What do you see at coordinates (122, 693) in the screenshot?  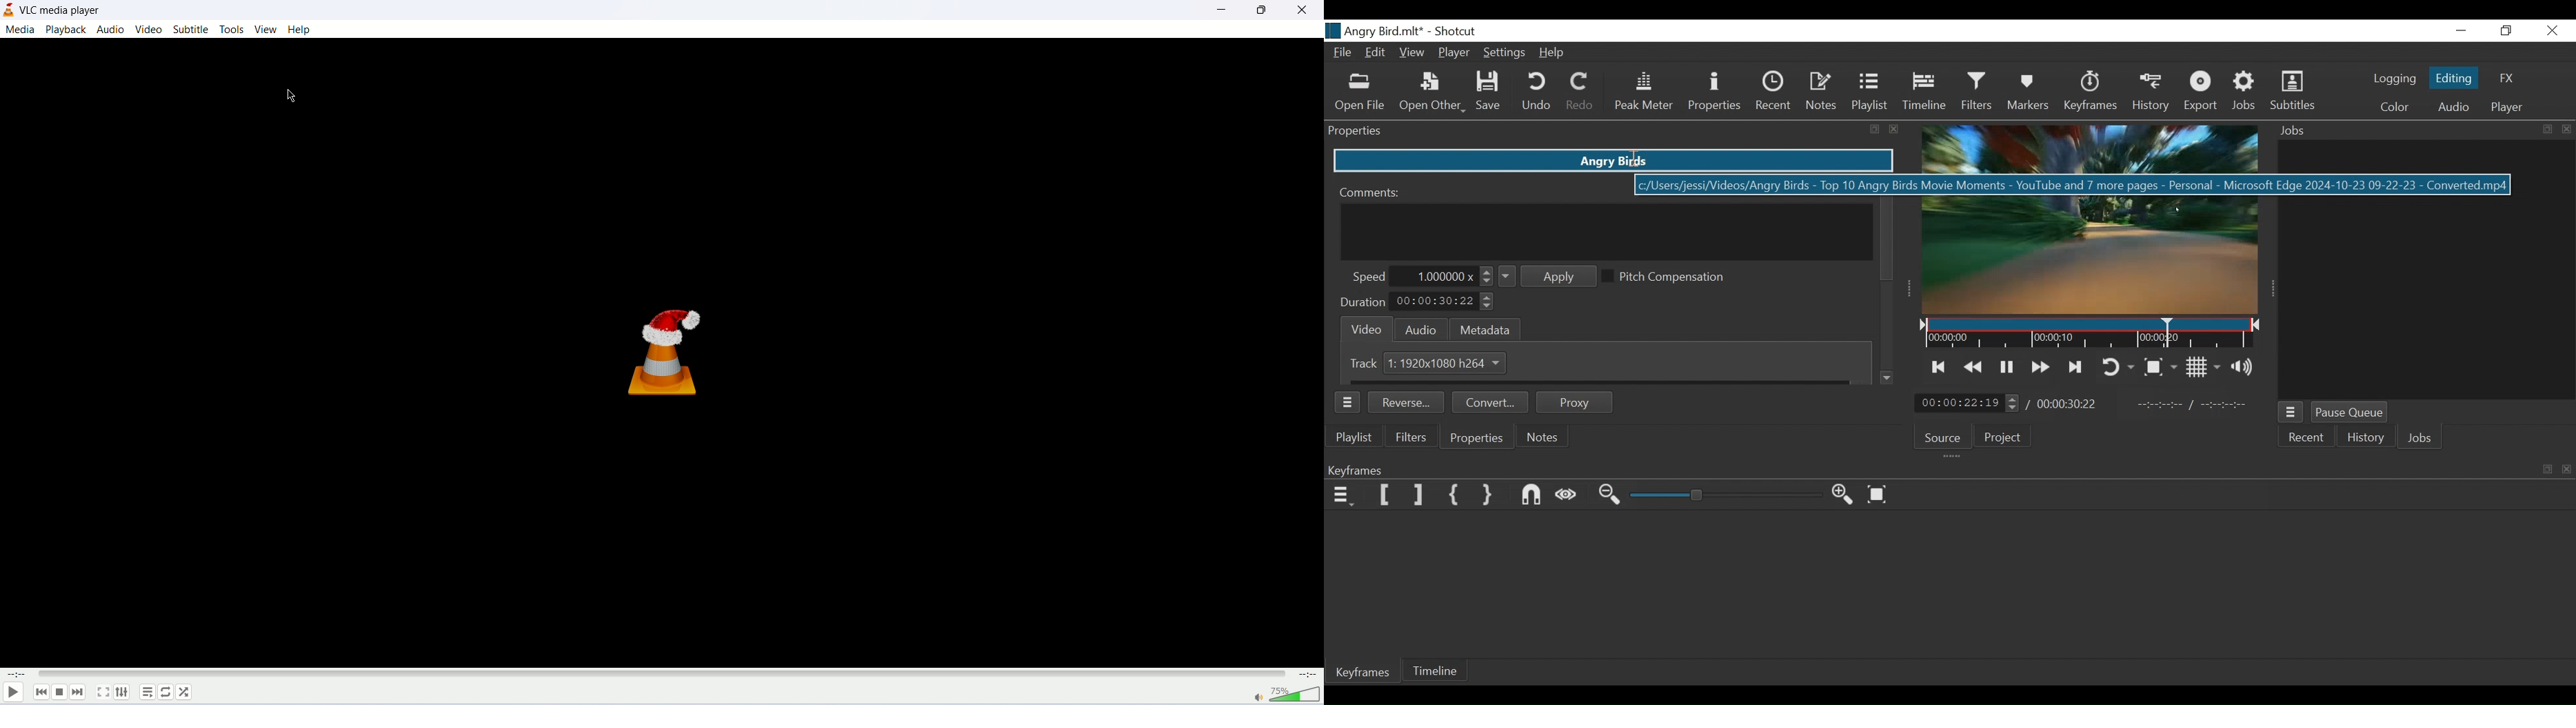 I see `extended settings` at bounding box center [122, 693].